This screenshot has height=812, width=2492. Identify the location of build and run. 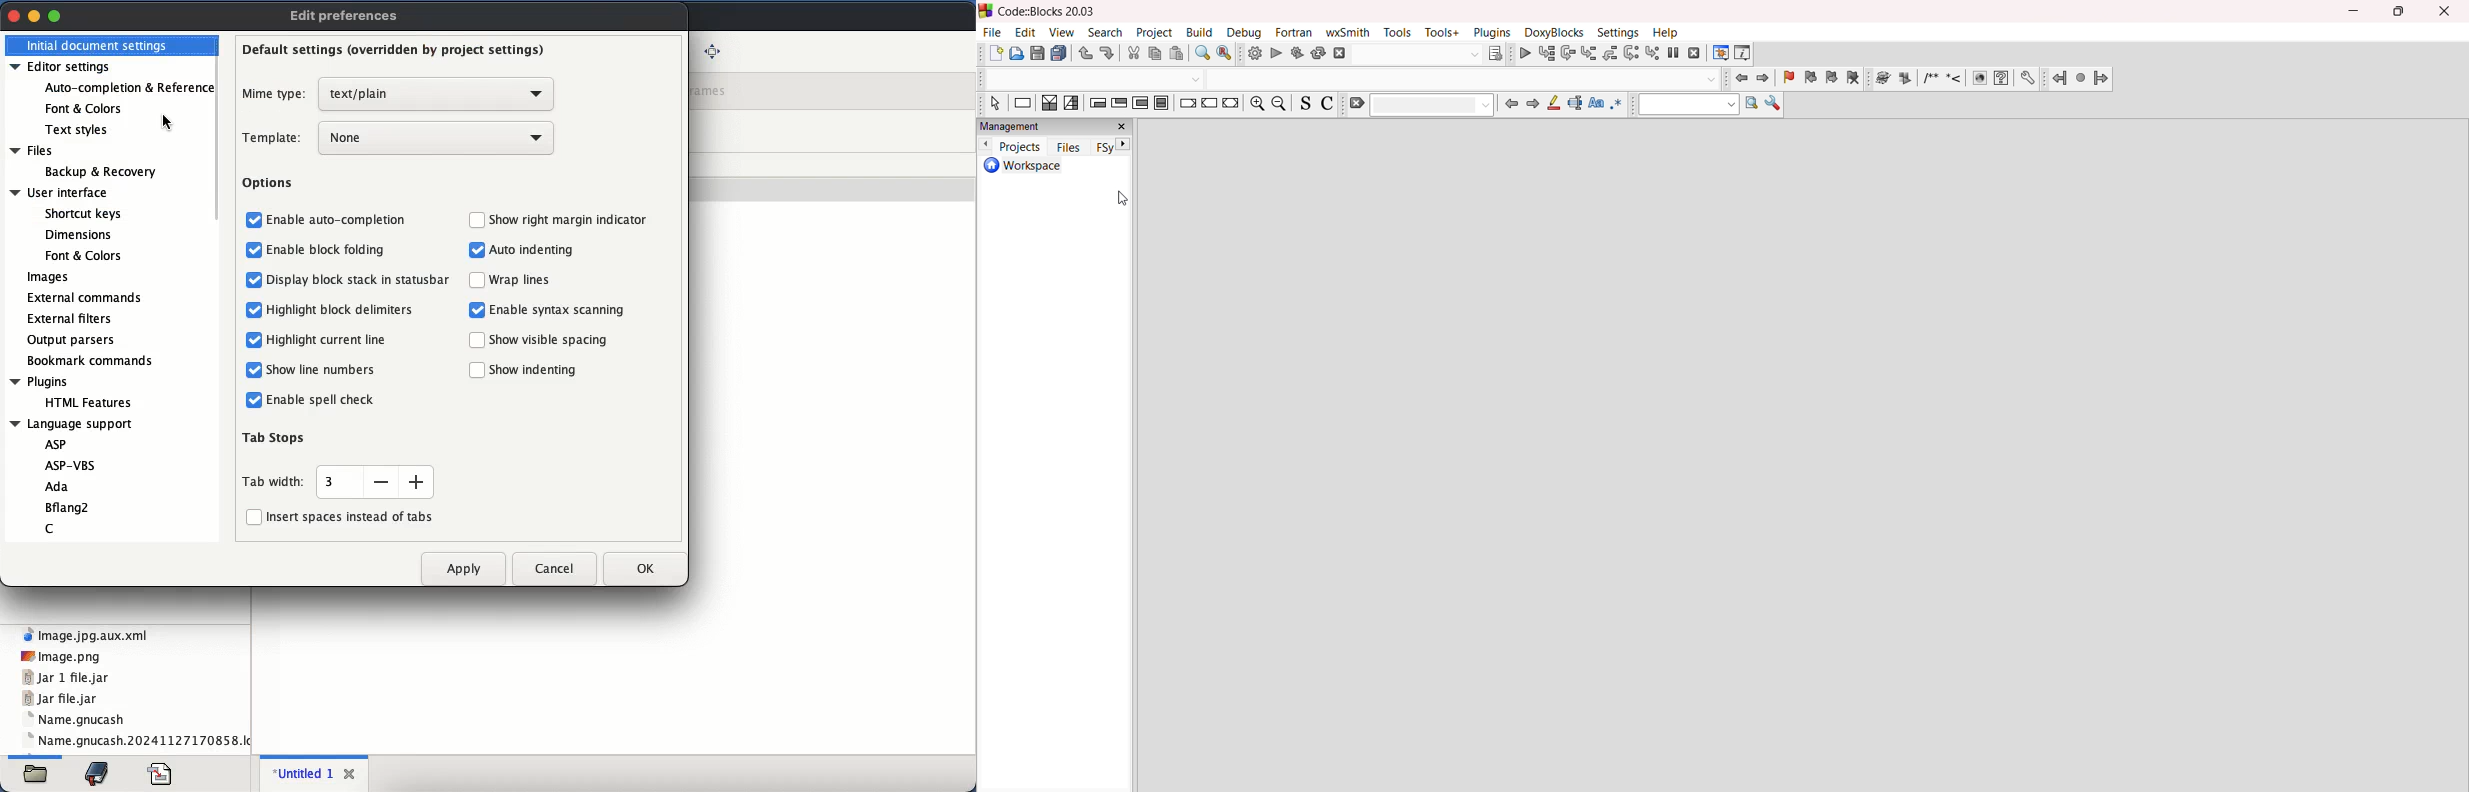
(1296, 55).